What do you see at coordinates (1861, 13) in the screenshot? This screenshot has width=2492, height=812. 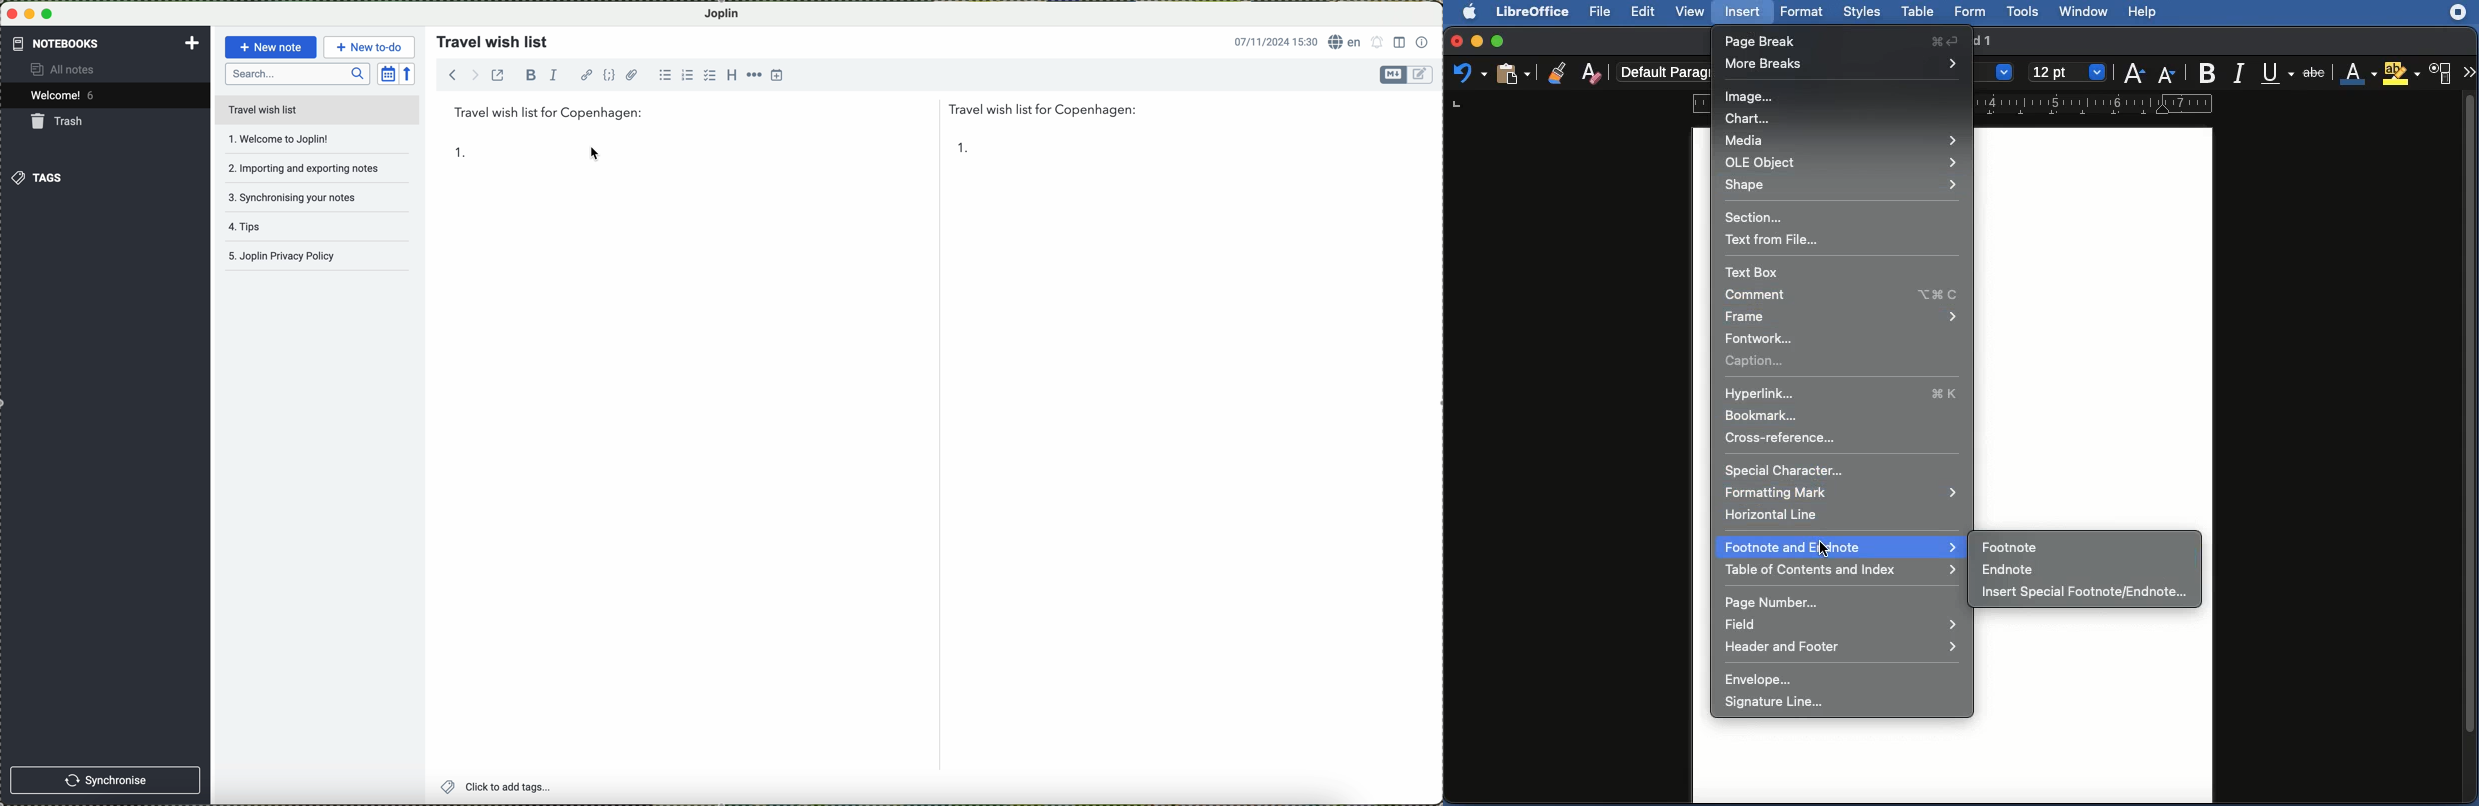 I see `styles` at bounding box center [1861, 13].